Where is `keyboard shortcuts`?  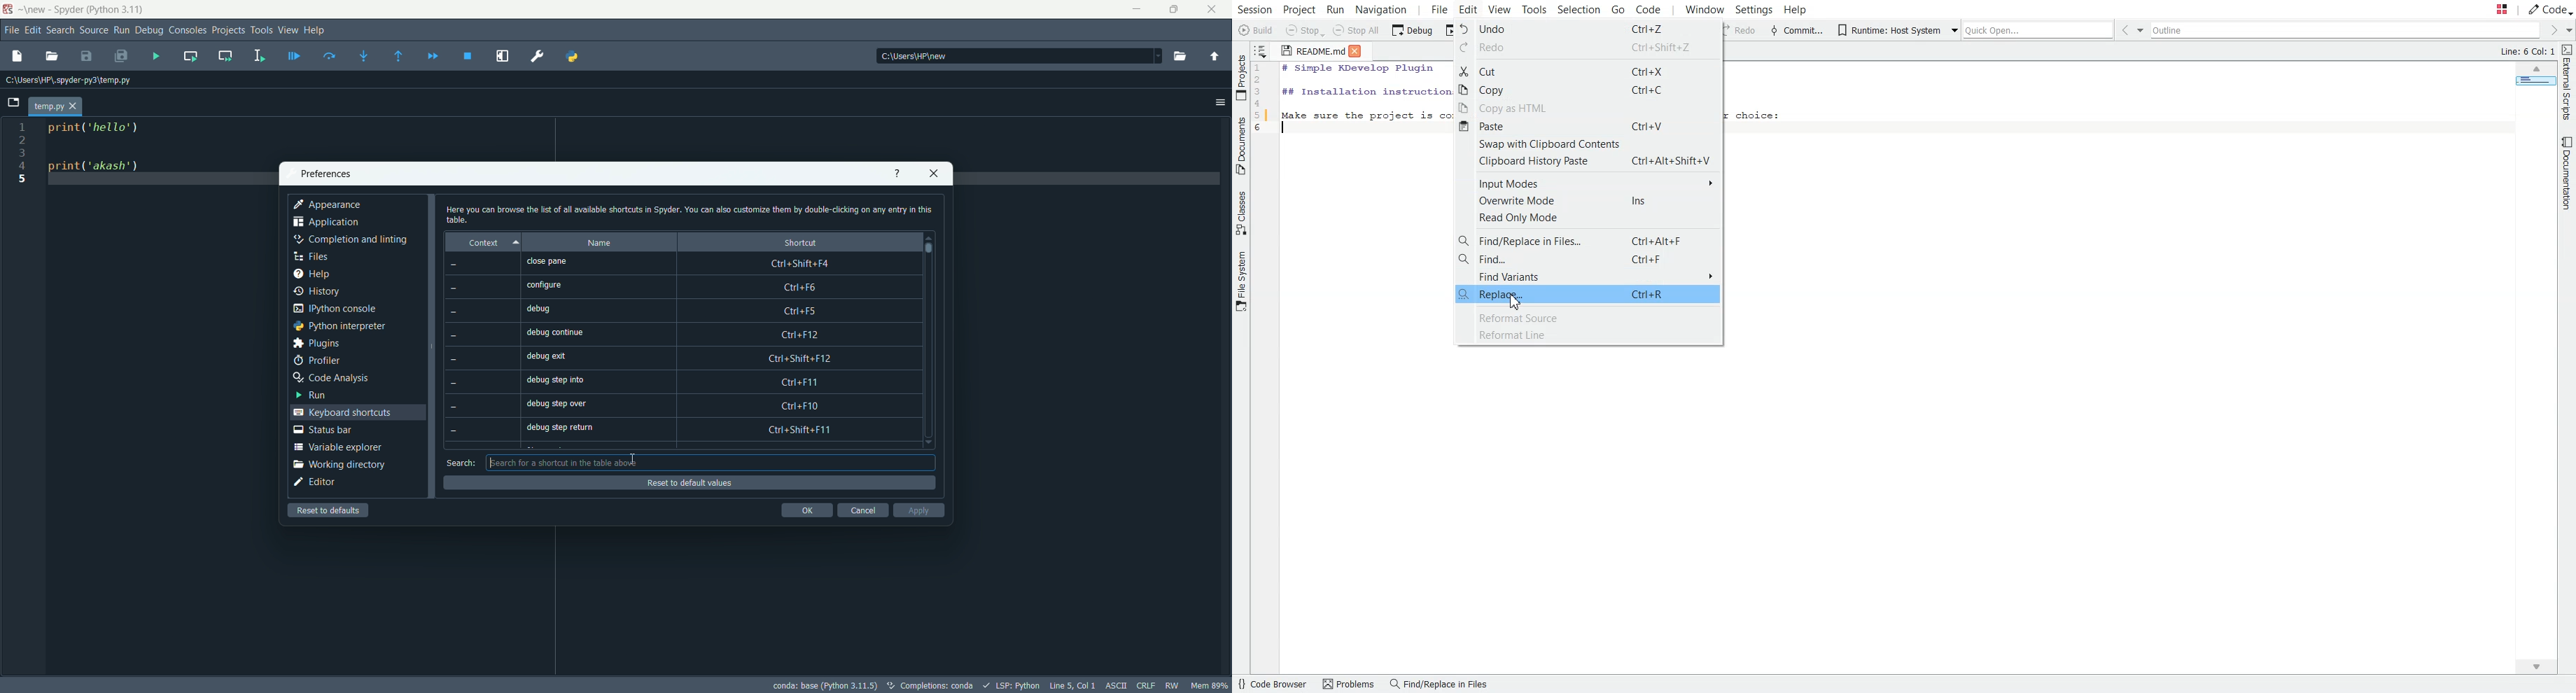
keyboard shortcuts is located at coordinates (341, 411).